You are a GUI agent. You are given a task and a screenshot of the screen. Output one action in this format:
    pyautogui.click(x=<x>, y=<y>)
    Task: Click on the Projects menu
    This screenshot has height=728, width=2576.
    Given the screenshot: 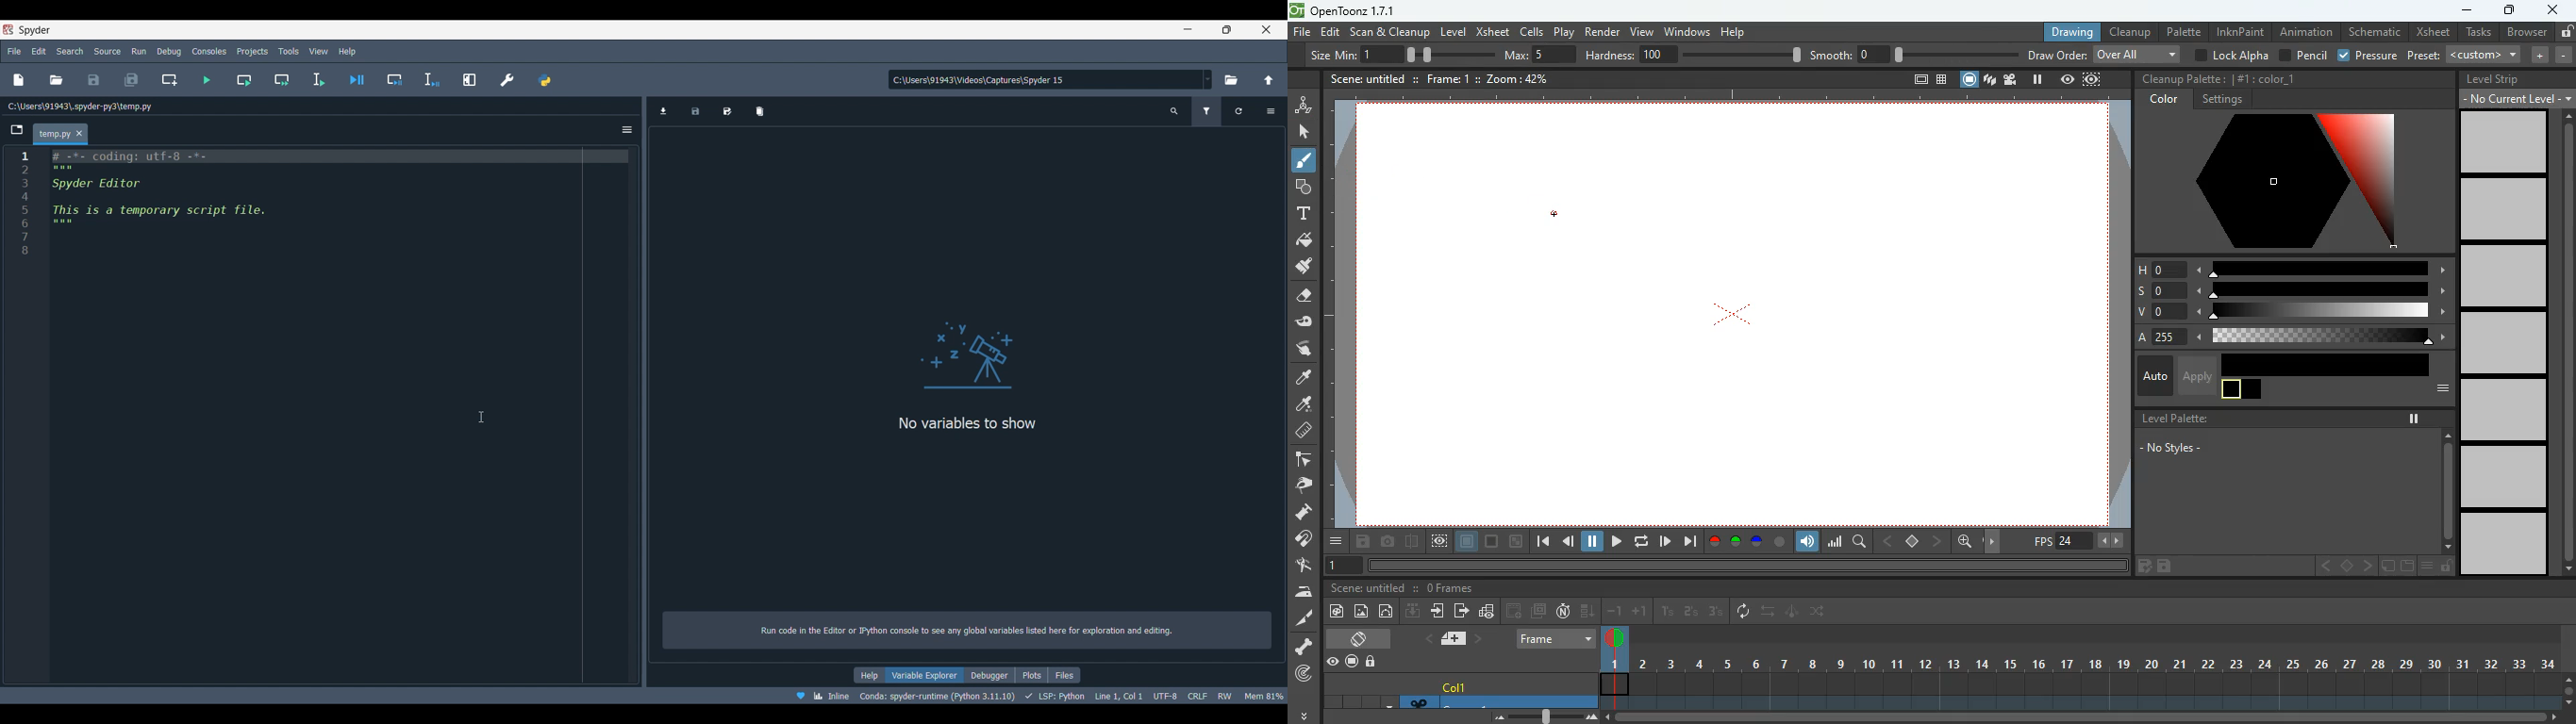 What is the action you would take?
    pyautogui.click(x=253, y=51)
    